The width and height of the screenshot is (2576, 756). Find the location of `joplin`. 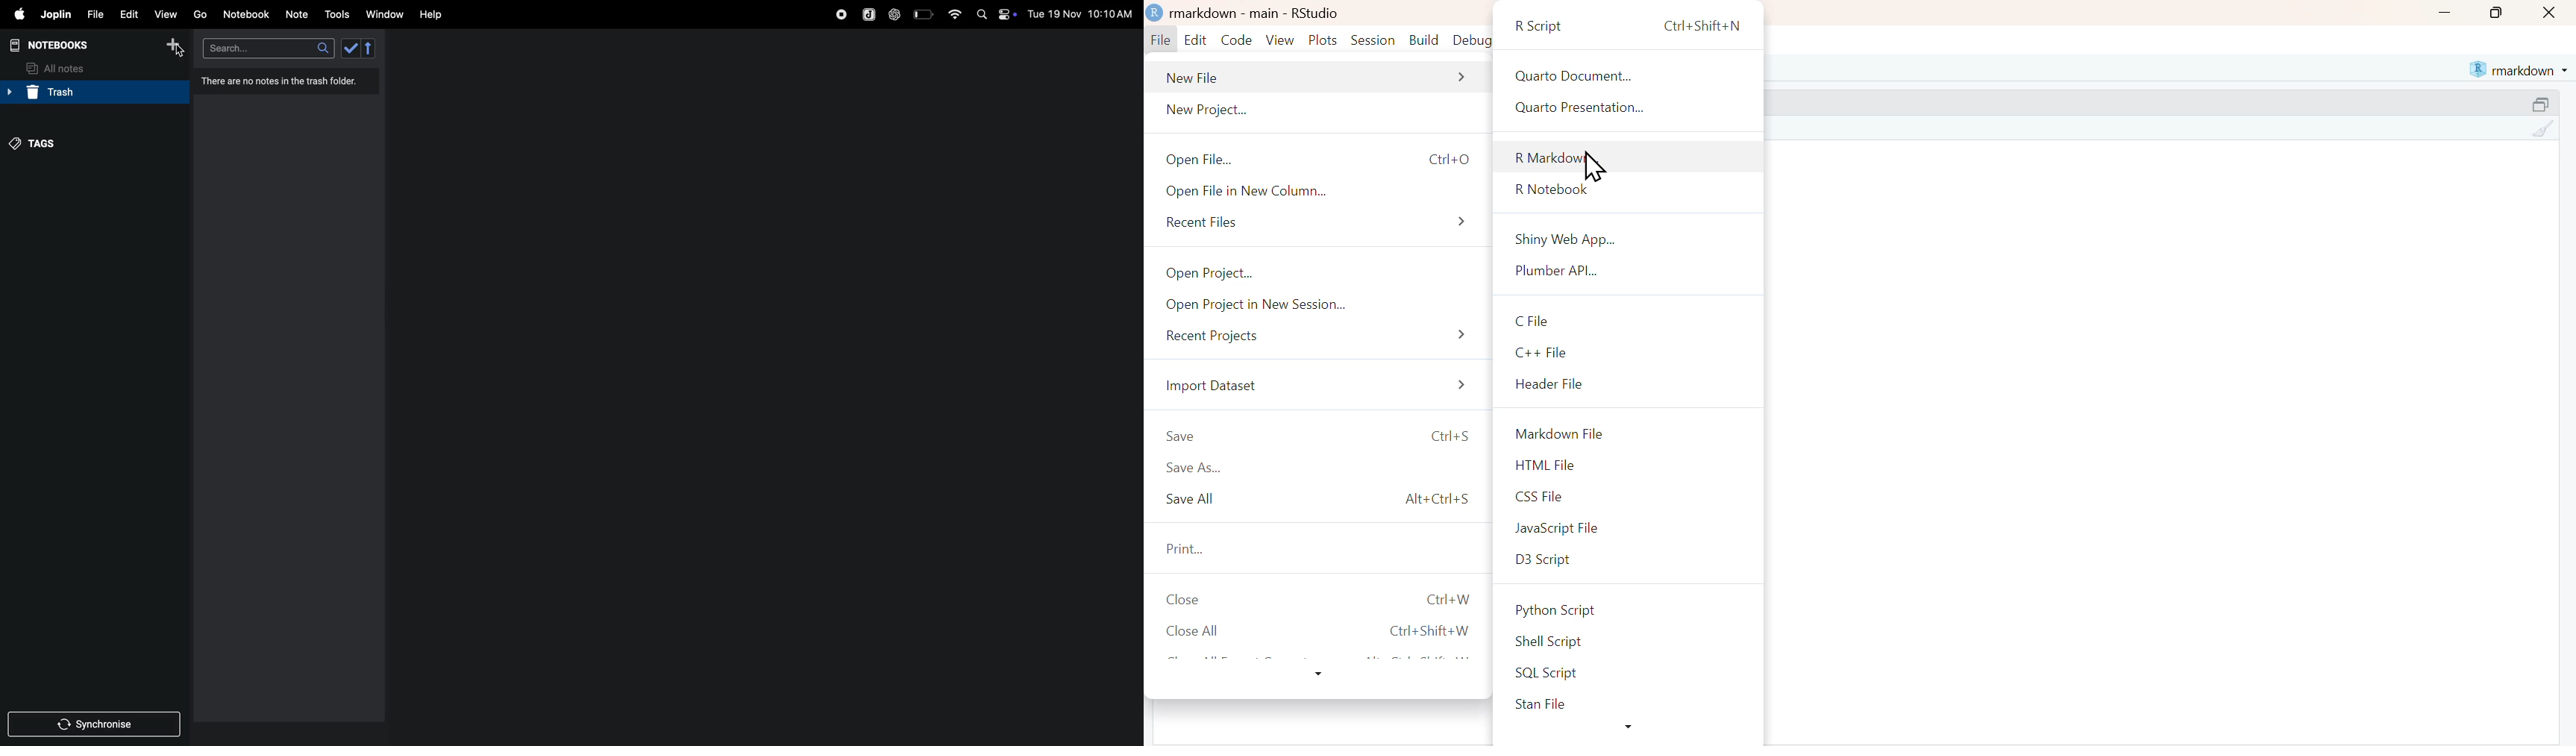

joplin is located at coordinates (57, 15).